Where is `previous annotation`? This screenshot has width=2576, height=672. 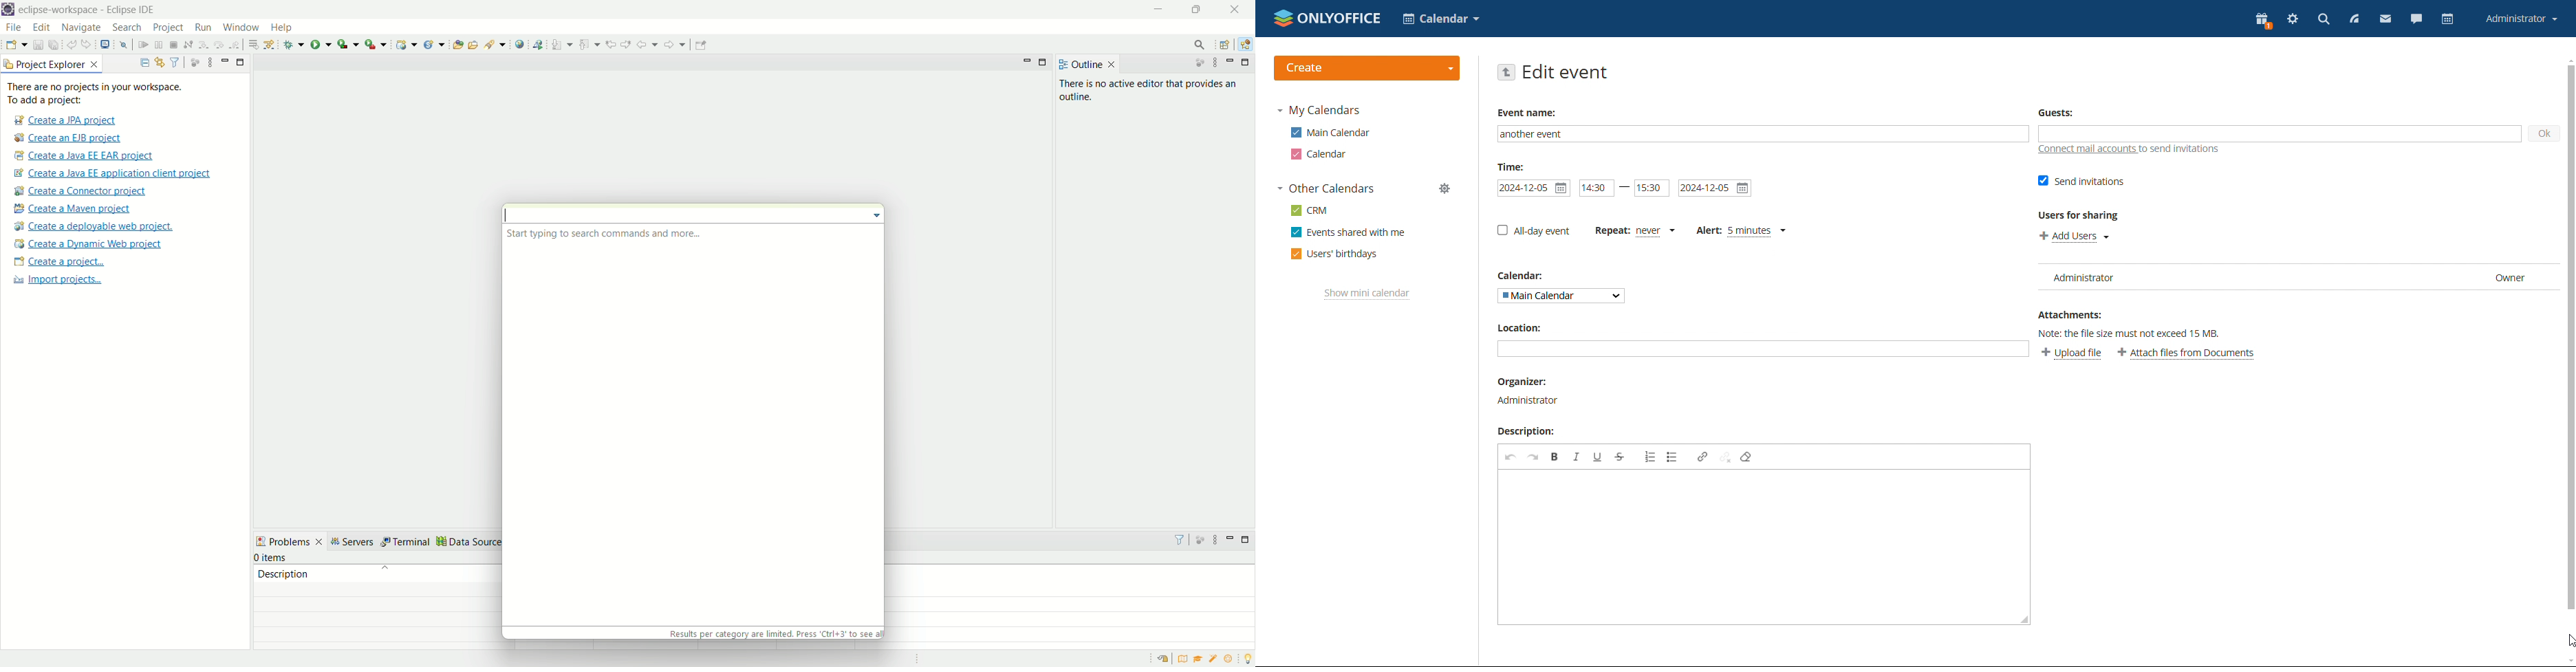
previous annotation is located at coordinates (587, 44).